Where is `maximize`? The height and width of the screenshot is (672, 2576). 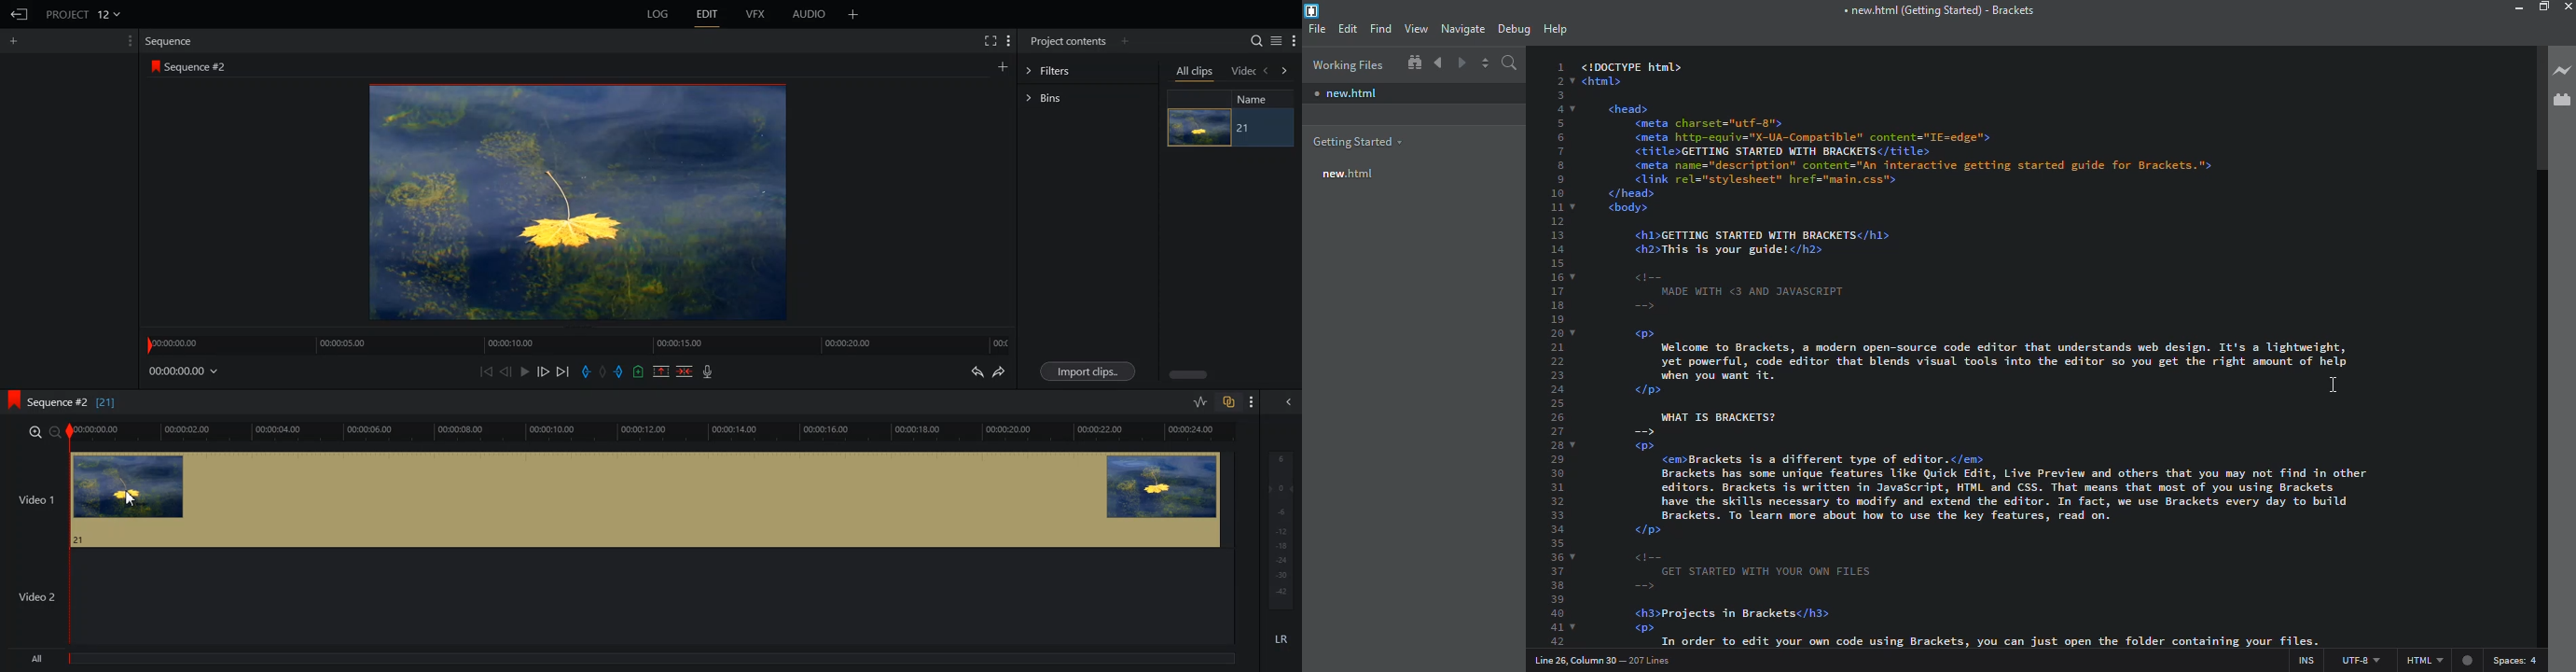
maximize is located at coordinates (2544, 7).